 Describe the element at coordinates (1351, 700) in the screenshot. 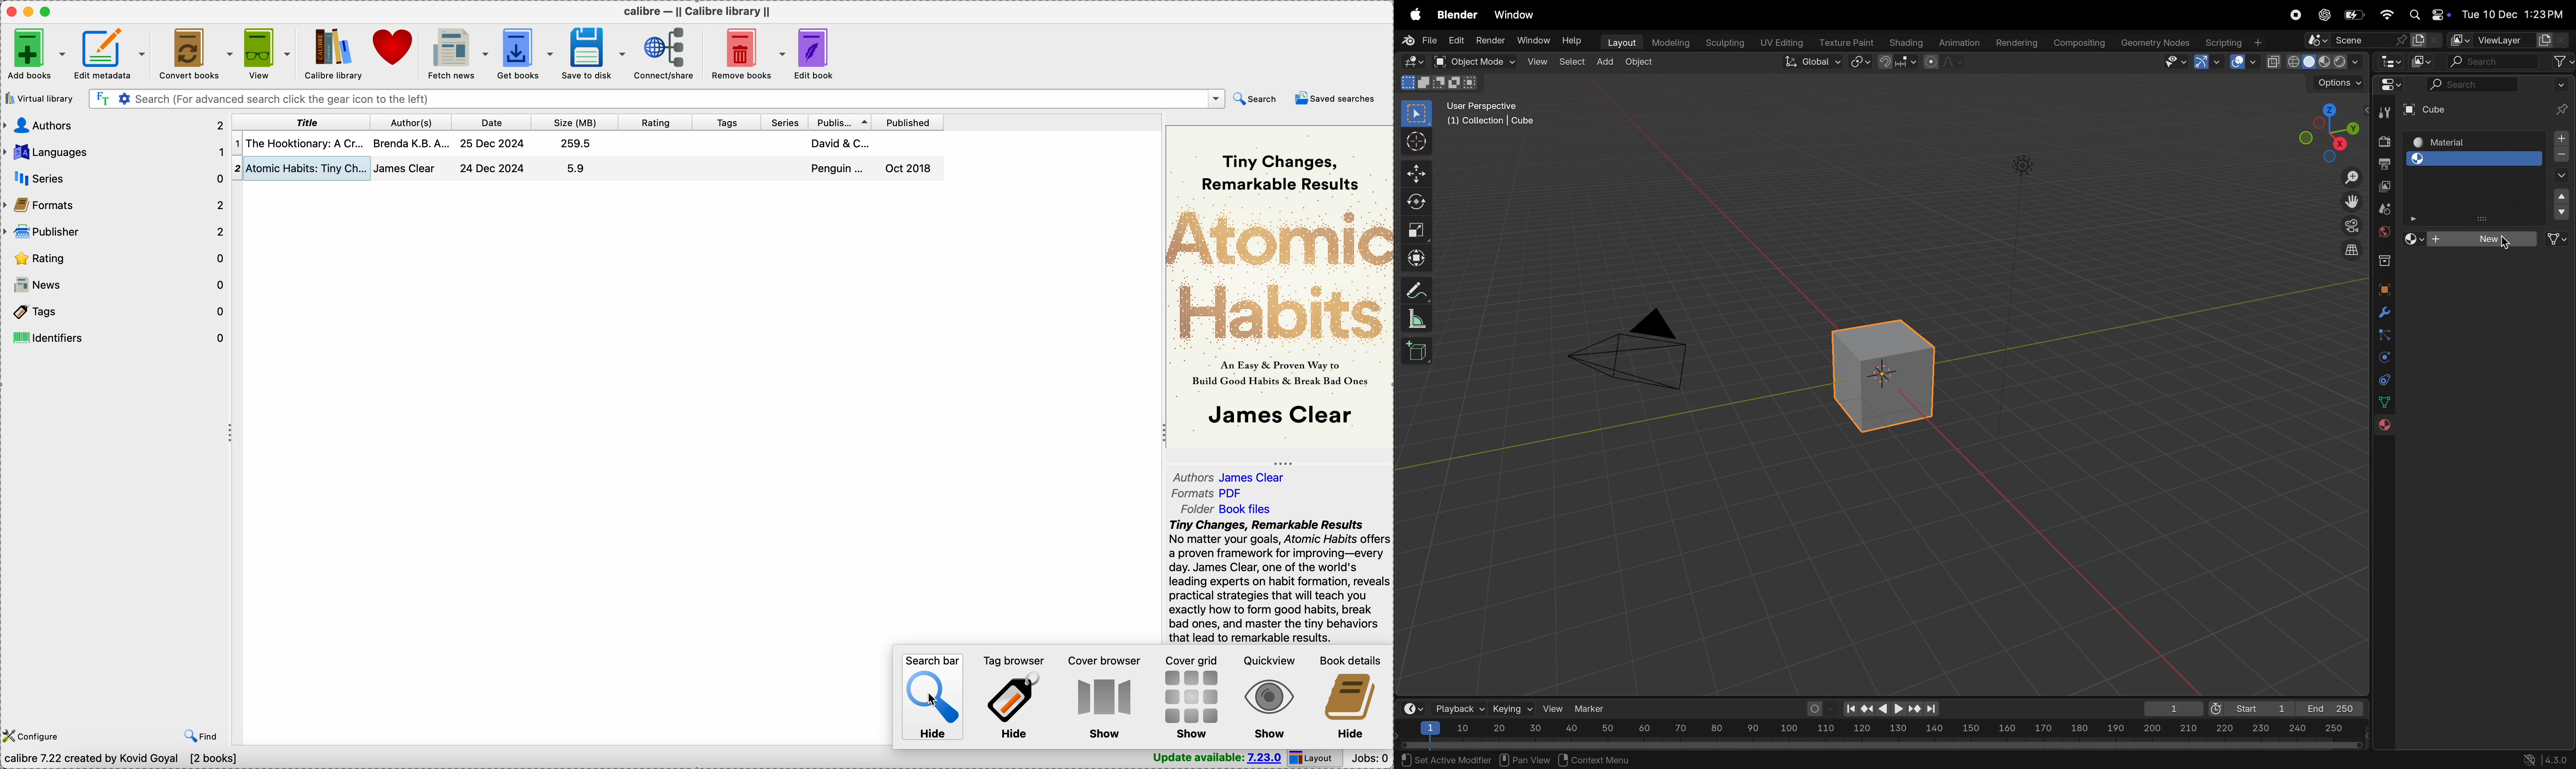

I see `hide book details` at that location.